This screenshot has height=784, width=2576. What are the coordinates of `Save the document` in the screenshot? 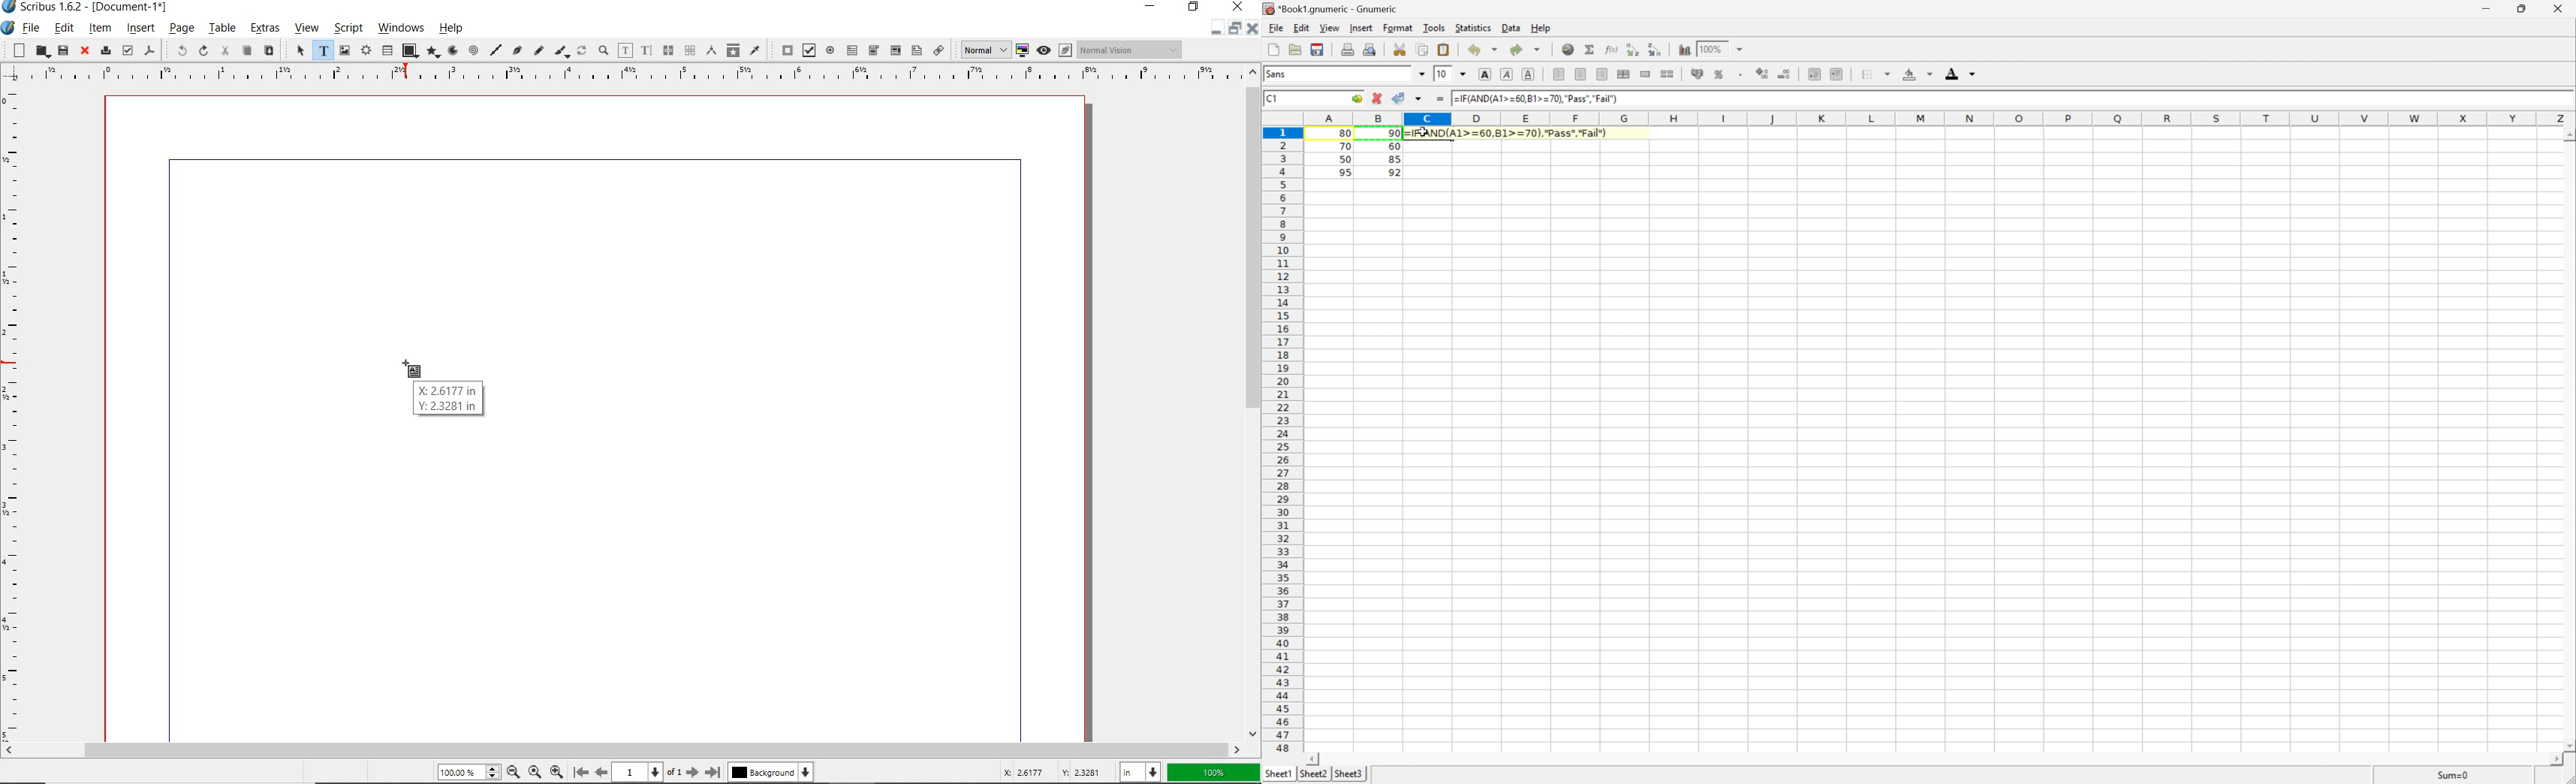 It's located at (1295, 49).